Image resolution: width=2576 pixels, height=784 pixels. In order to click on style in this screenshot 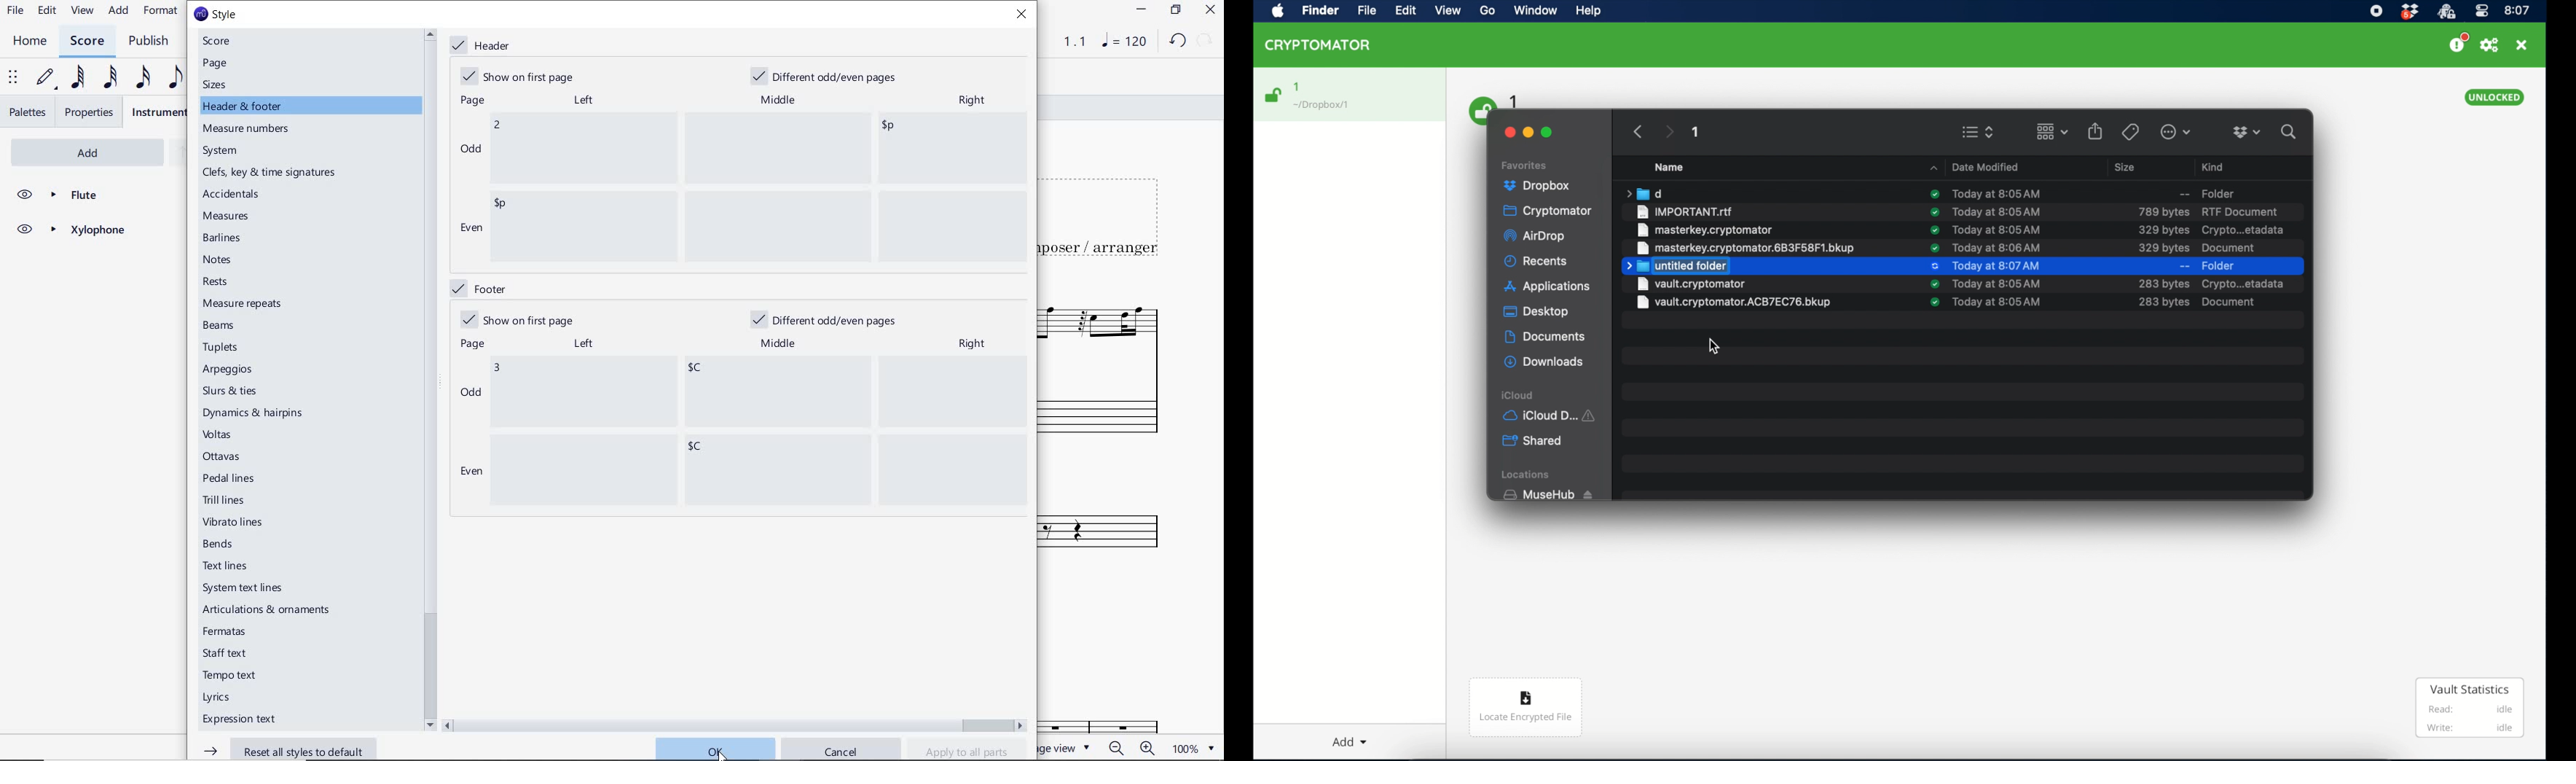, I will do `click(215, 15)`.